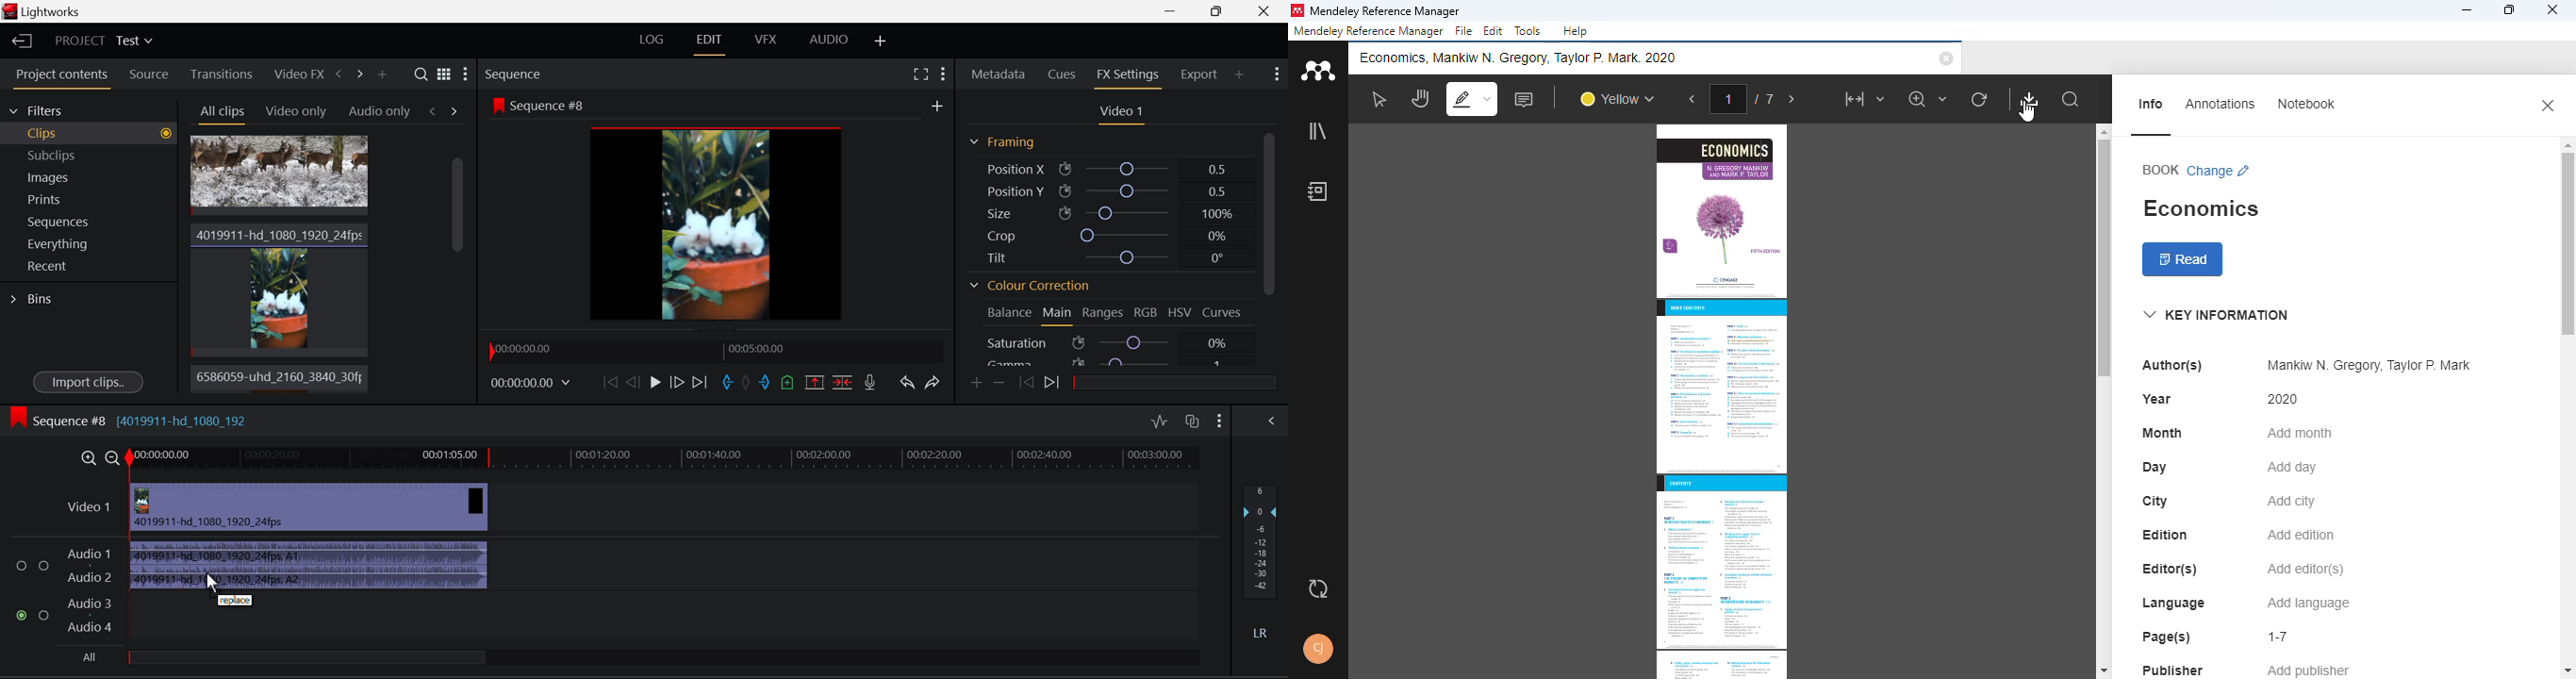  Describe the element at coordinates (1261, 555) in the screenshot. I see `Decibel Level` at that location.